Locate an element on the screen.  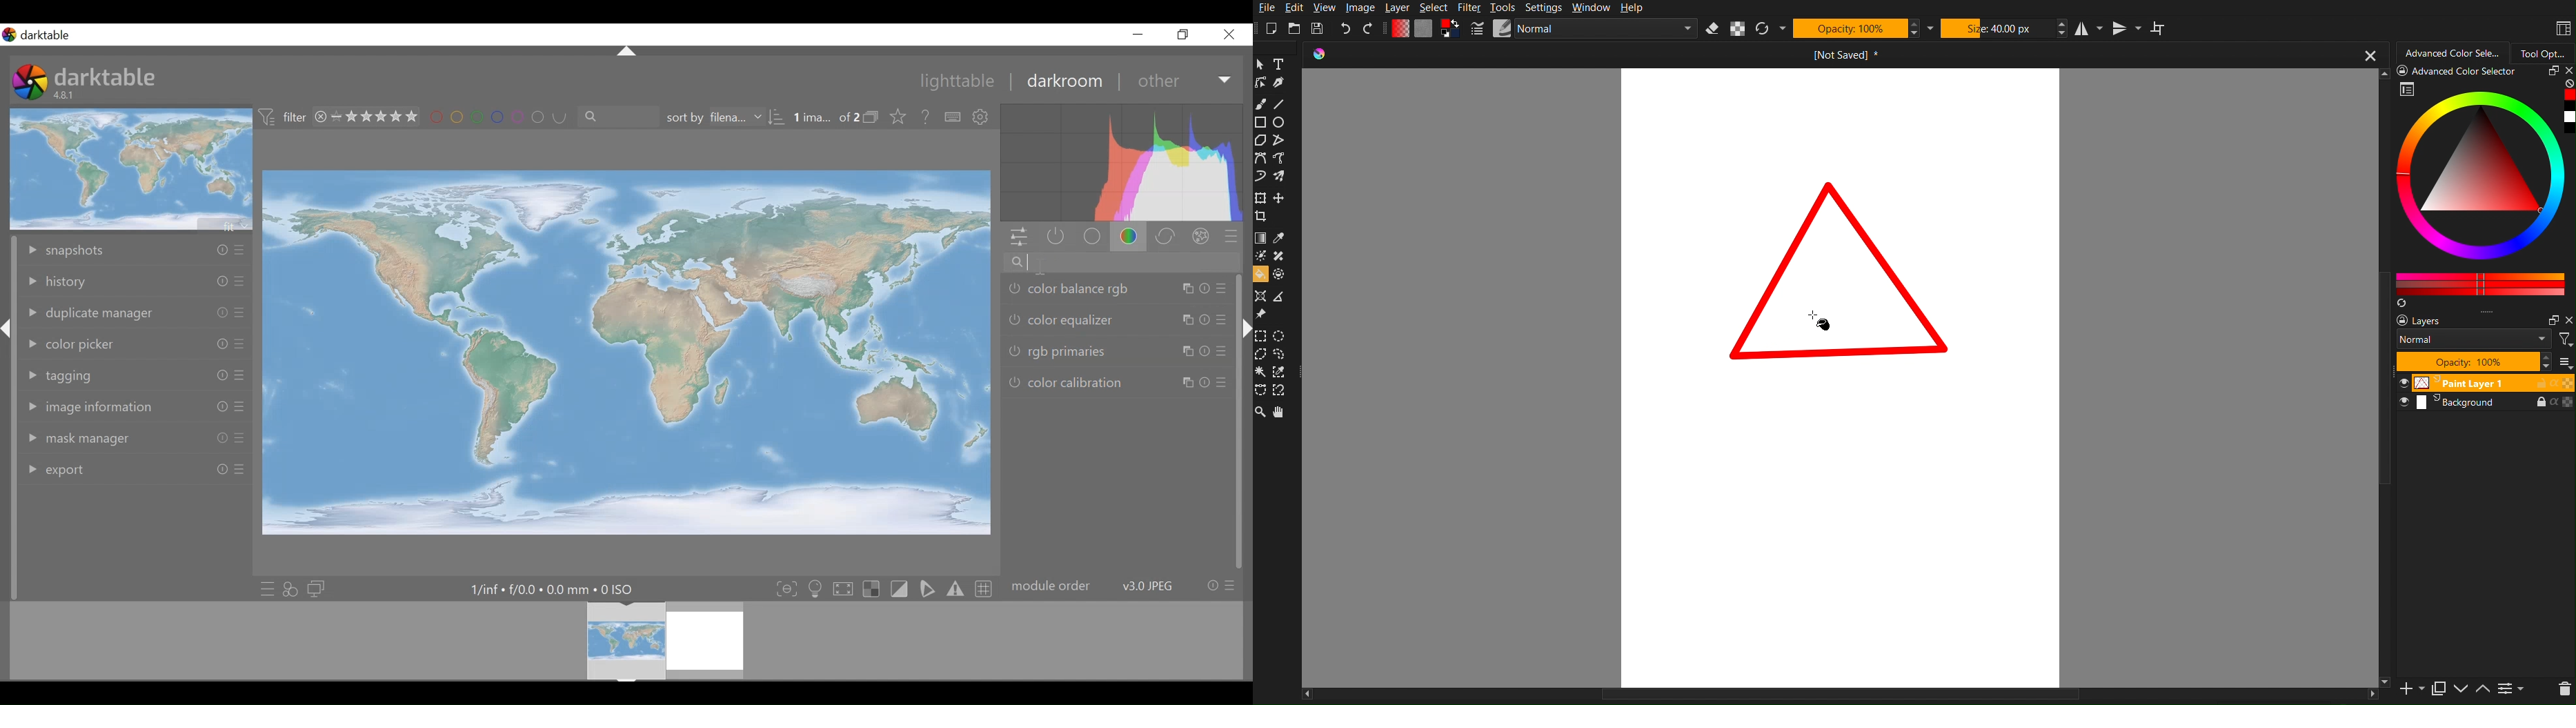
color equalizer is located at coordinates (1119, 320).